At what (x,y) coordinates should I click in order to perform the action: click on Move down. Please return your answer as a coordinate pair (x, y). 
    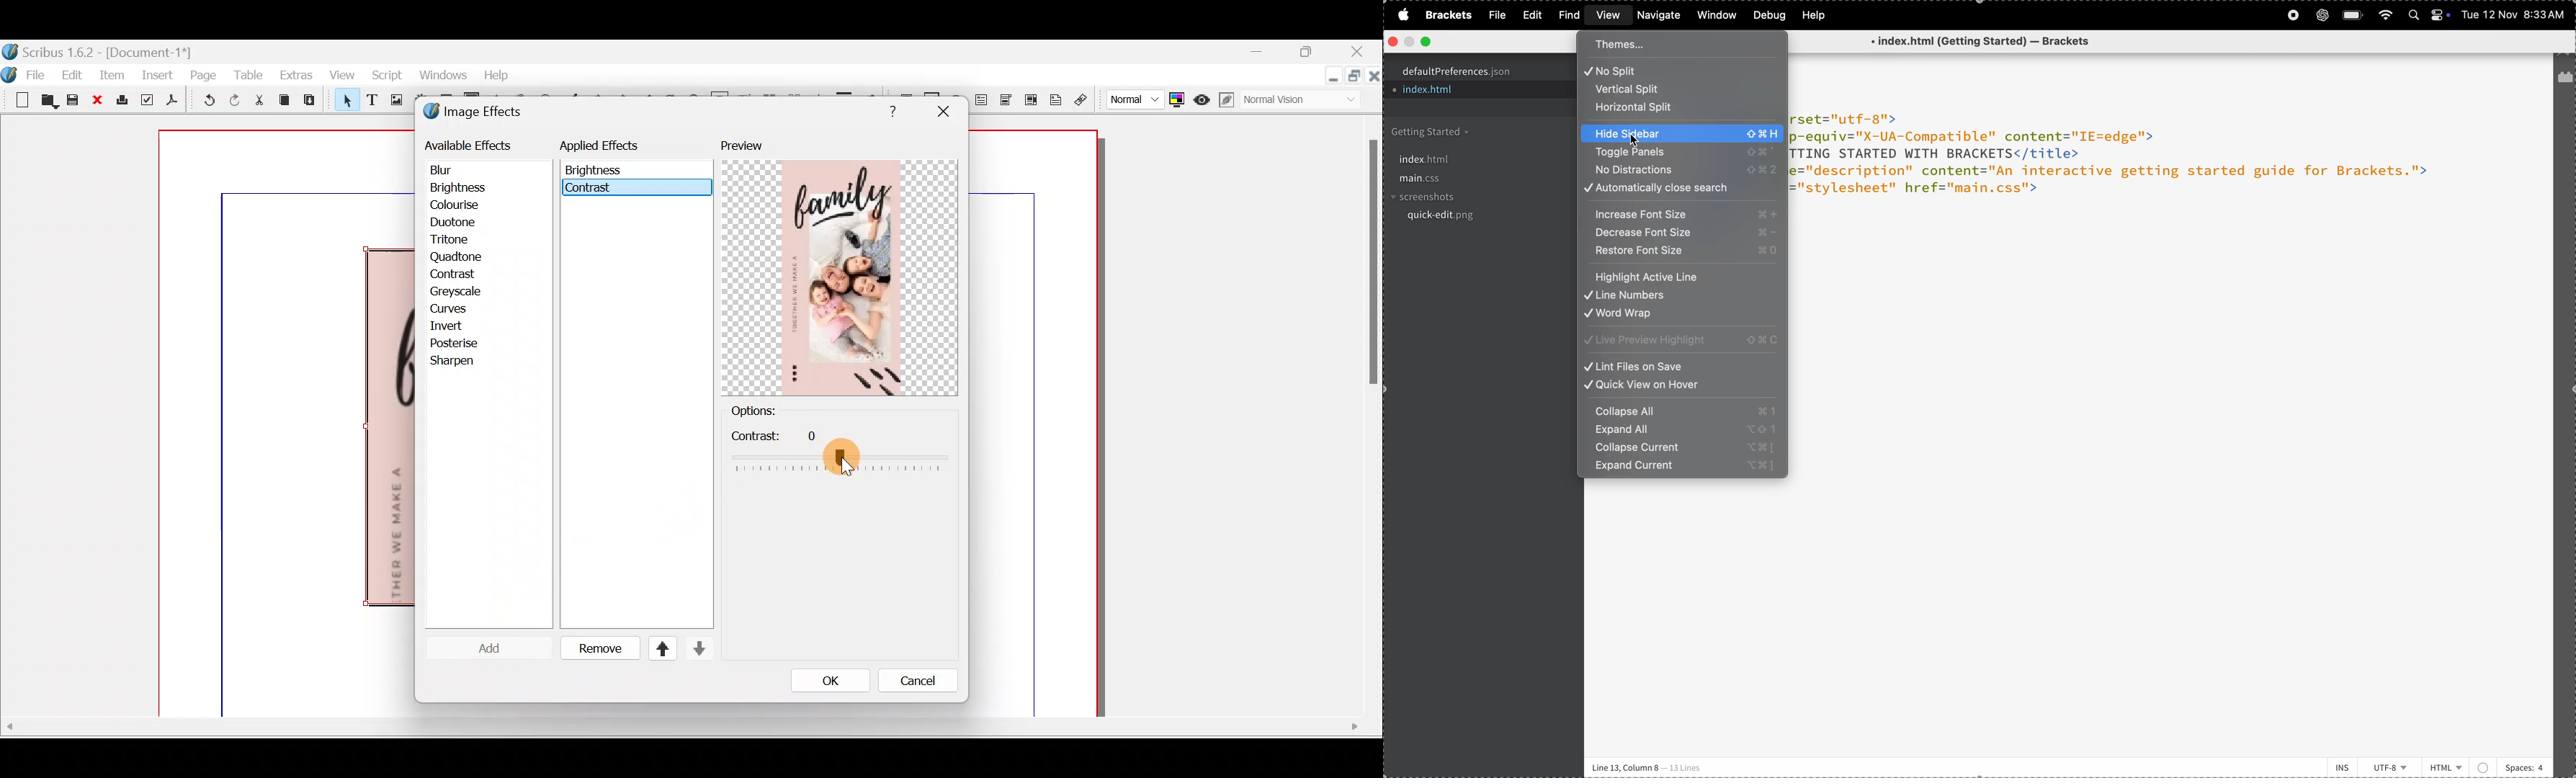
    Looking at the image, I should click on (697, 648).